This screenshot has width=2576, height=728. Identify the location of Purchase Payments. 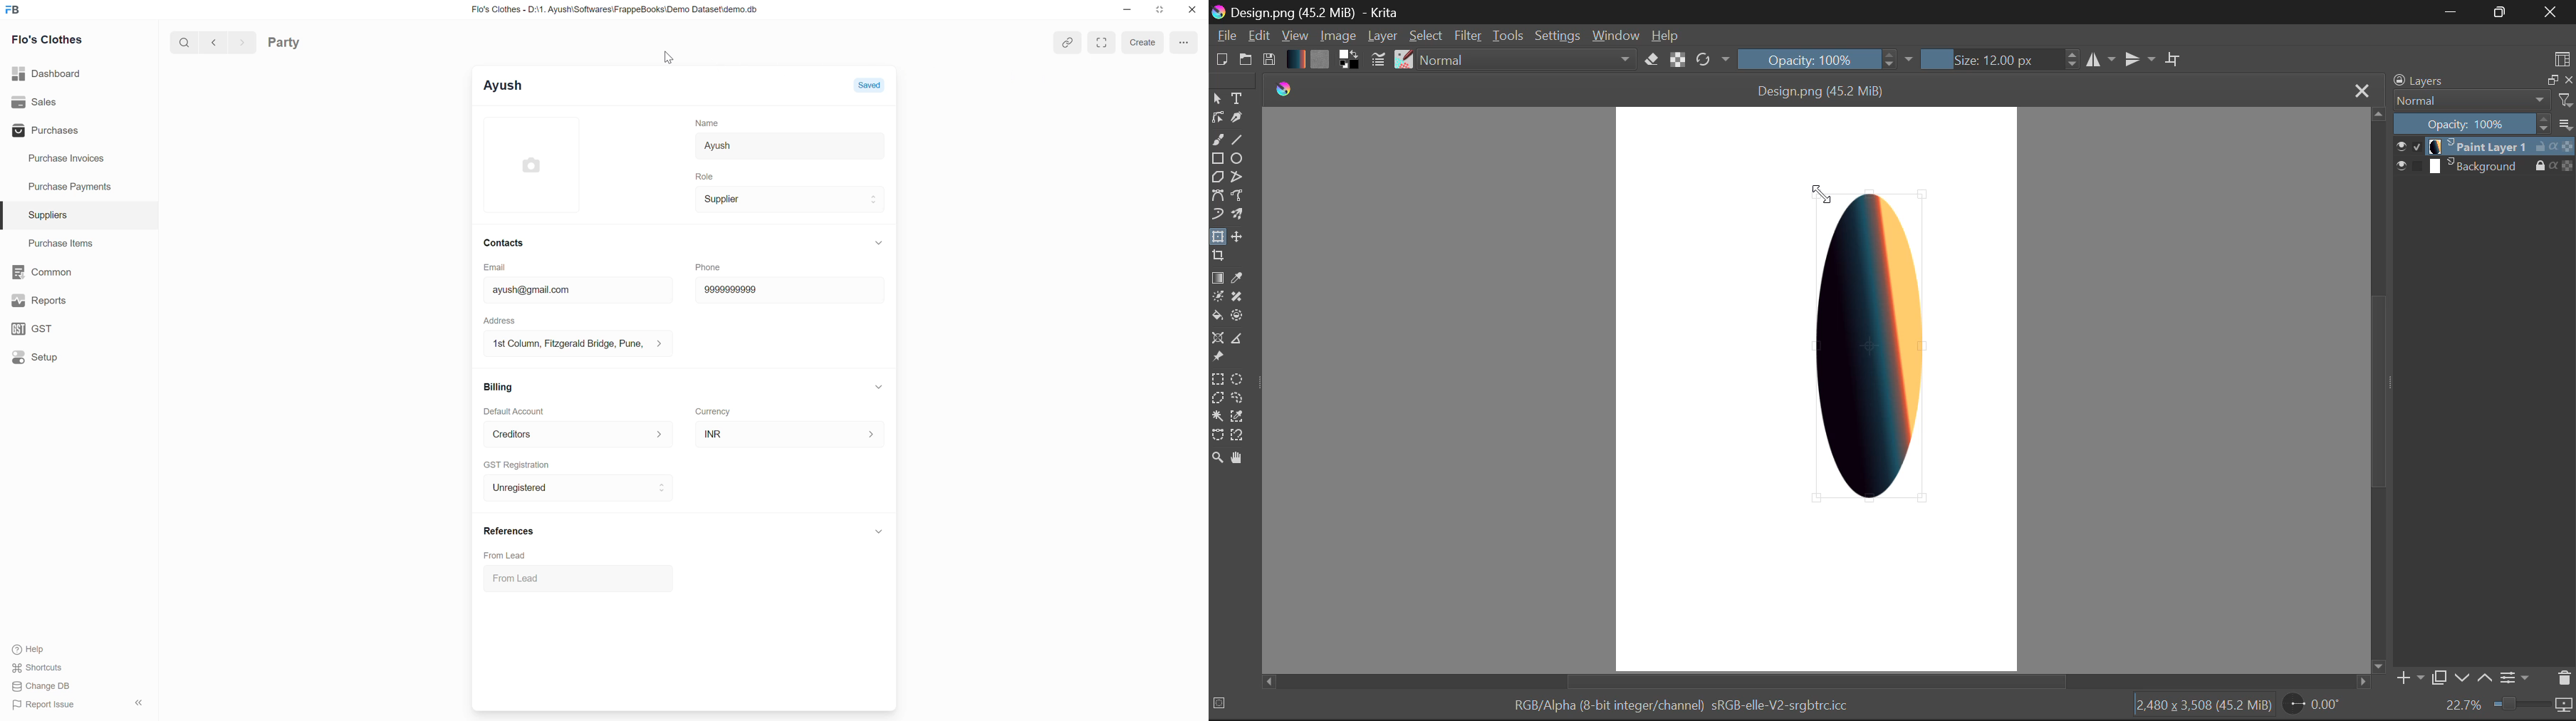
(79, 187).